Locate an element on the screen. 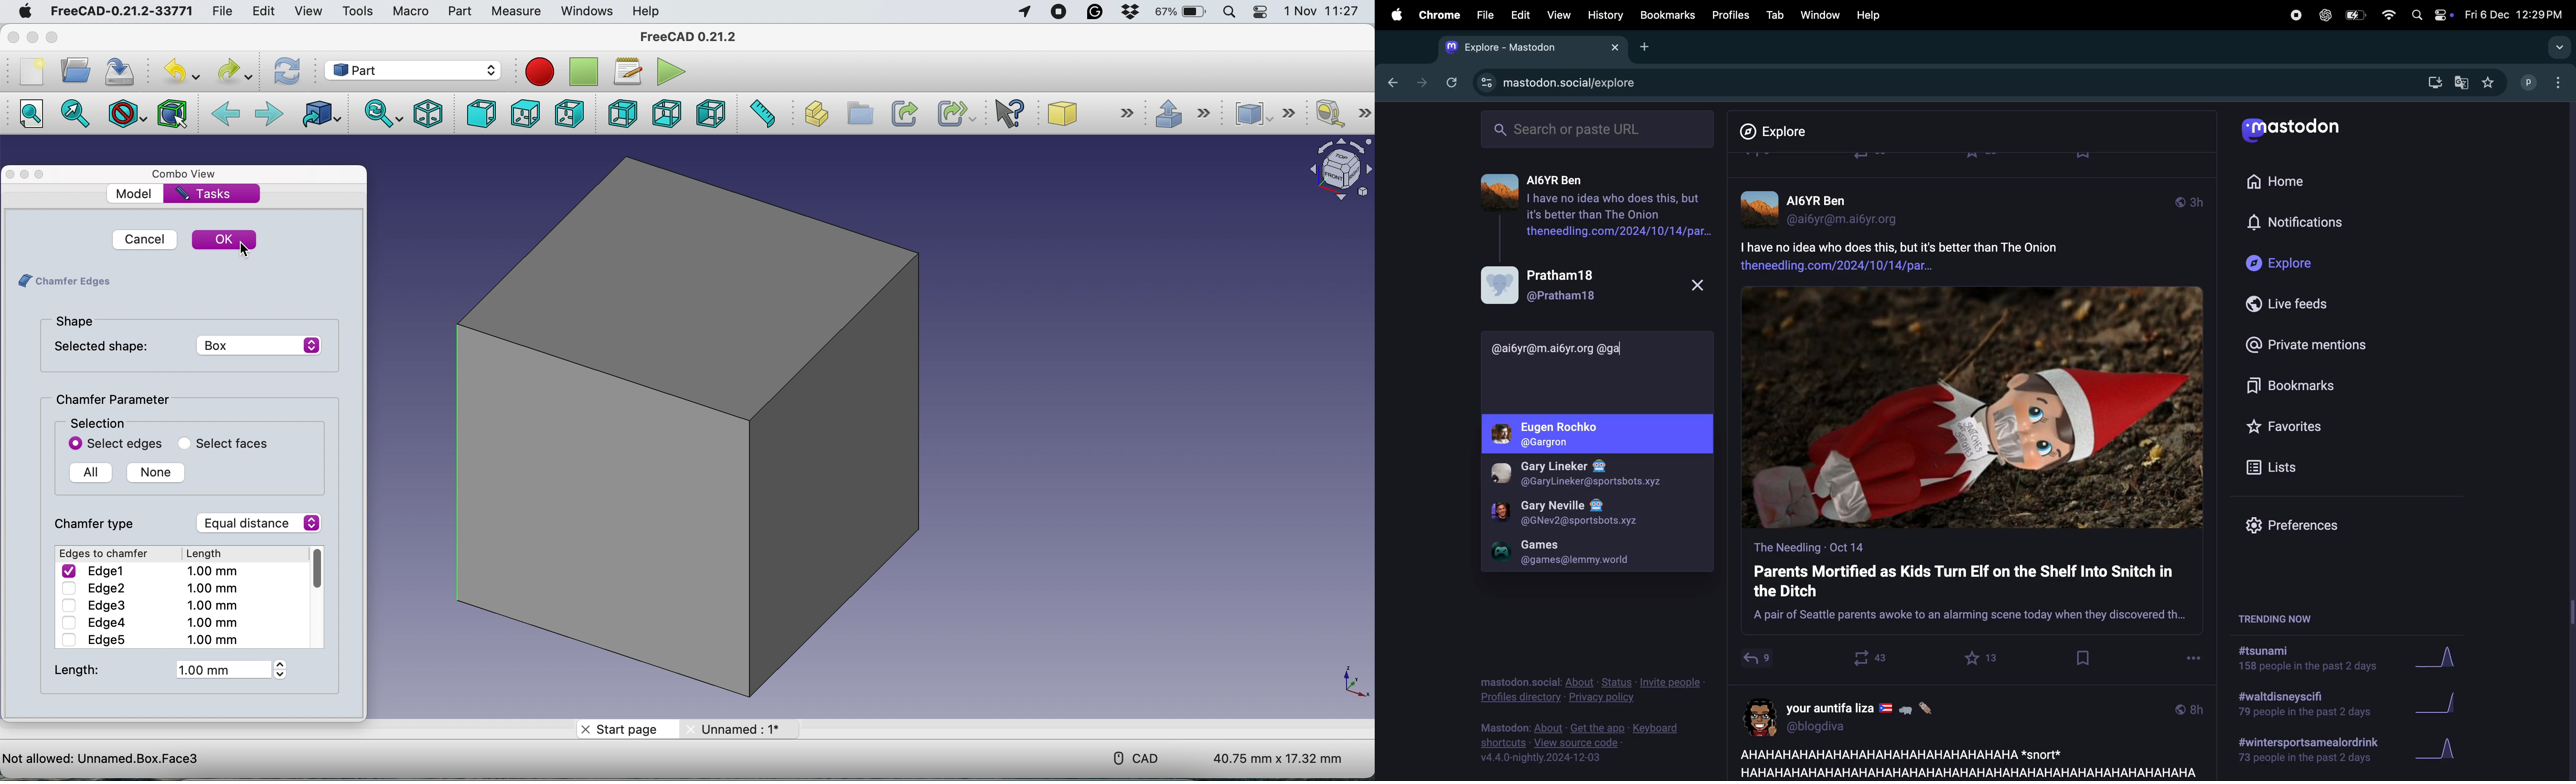 This screenshot has width=2576, height=784. Window is located at coordinates (1819, 15).